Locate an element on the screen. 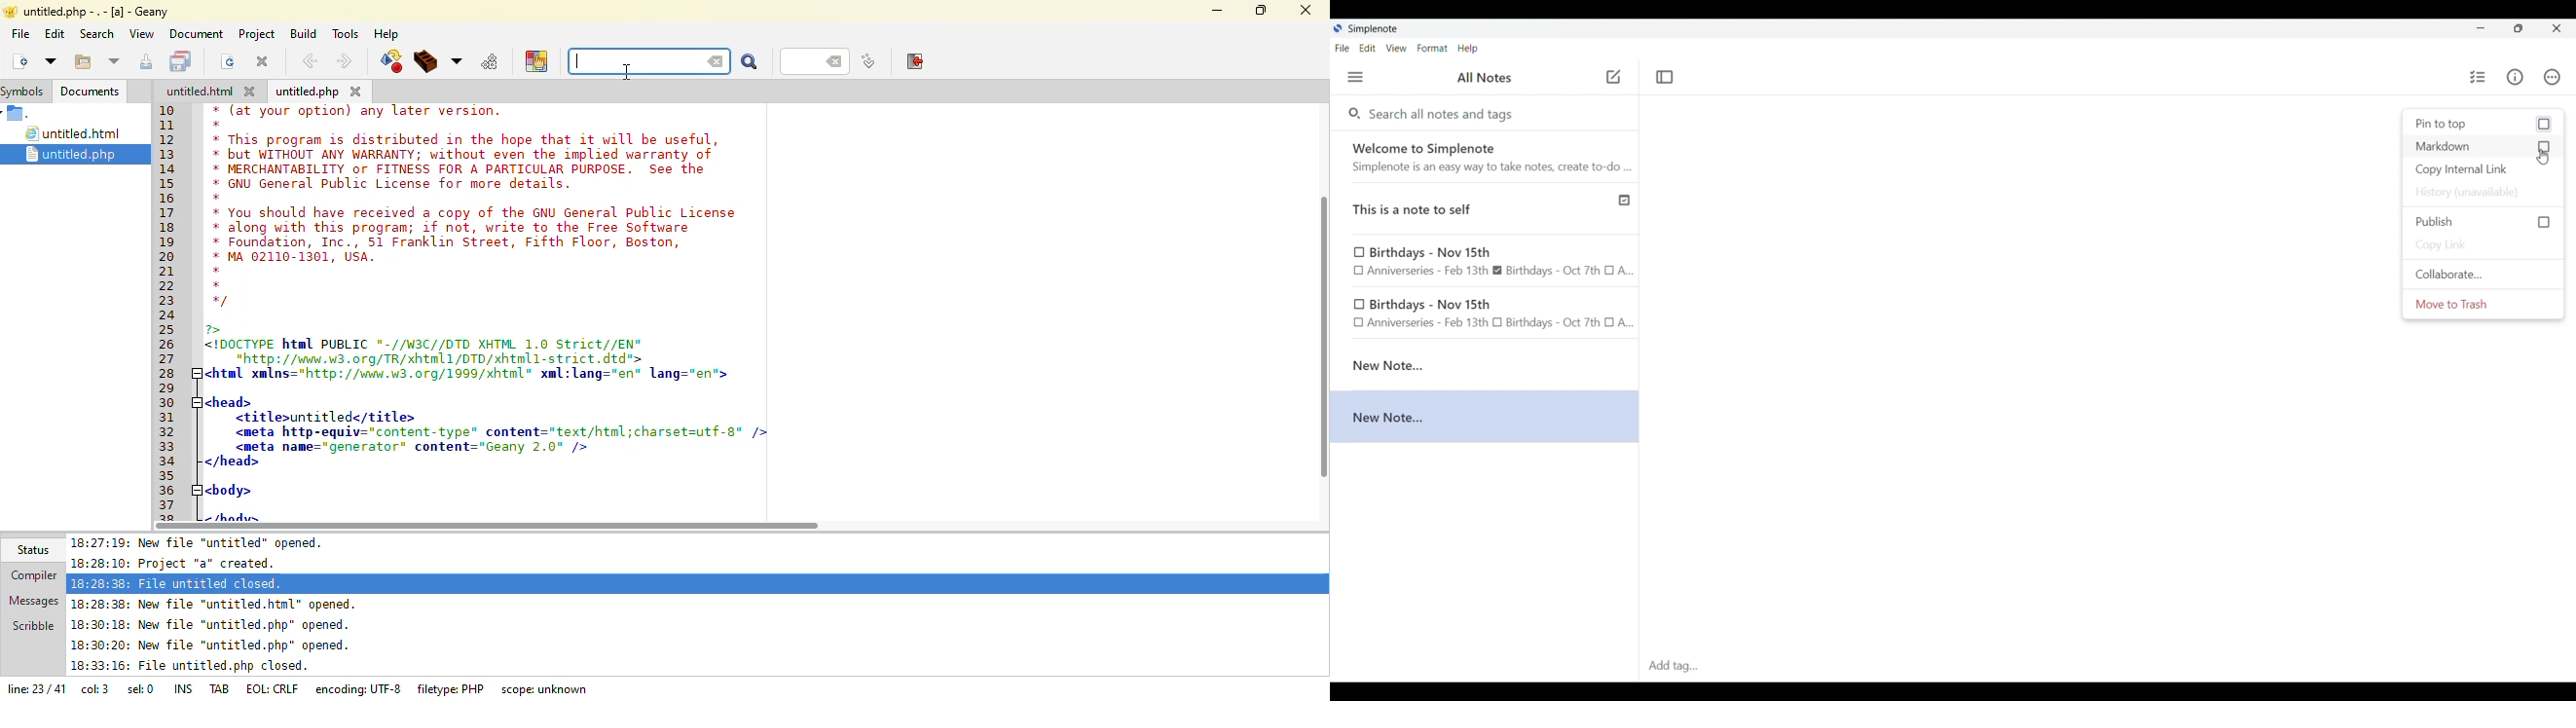  Info is located at coordinates (2515, 77).